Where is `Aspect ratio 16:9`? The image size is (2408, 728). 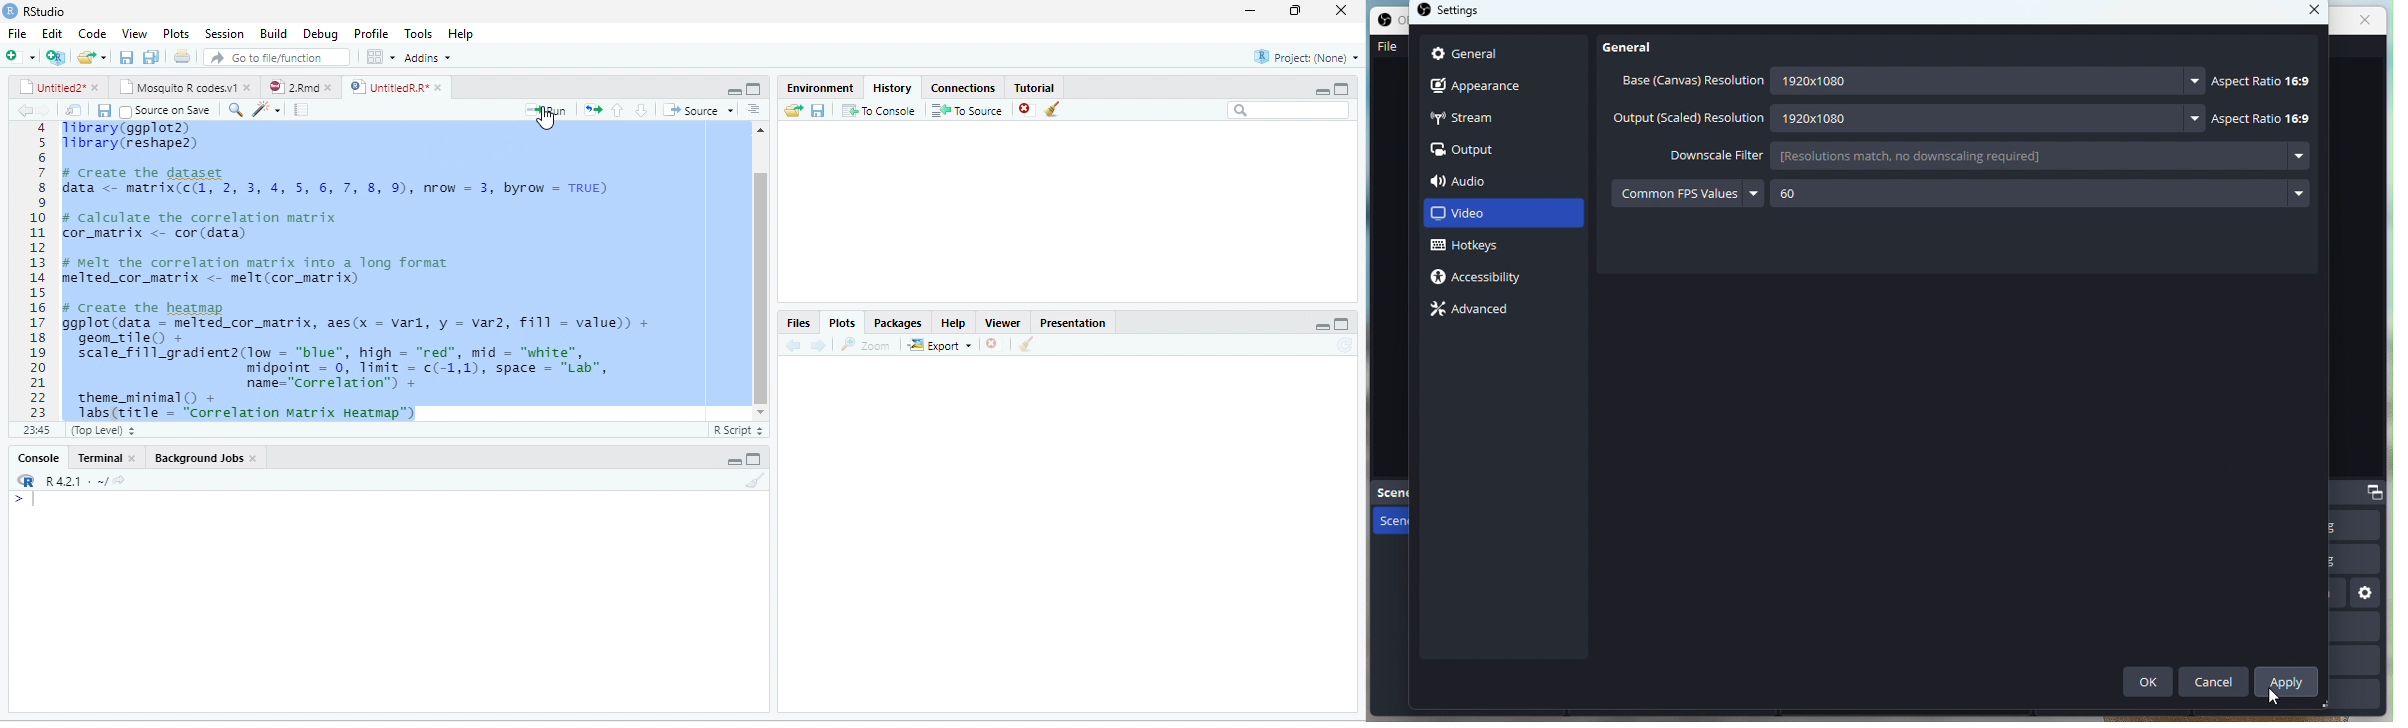
Aspect ratio 16:9 is located at coordinates (2264, 80).